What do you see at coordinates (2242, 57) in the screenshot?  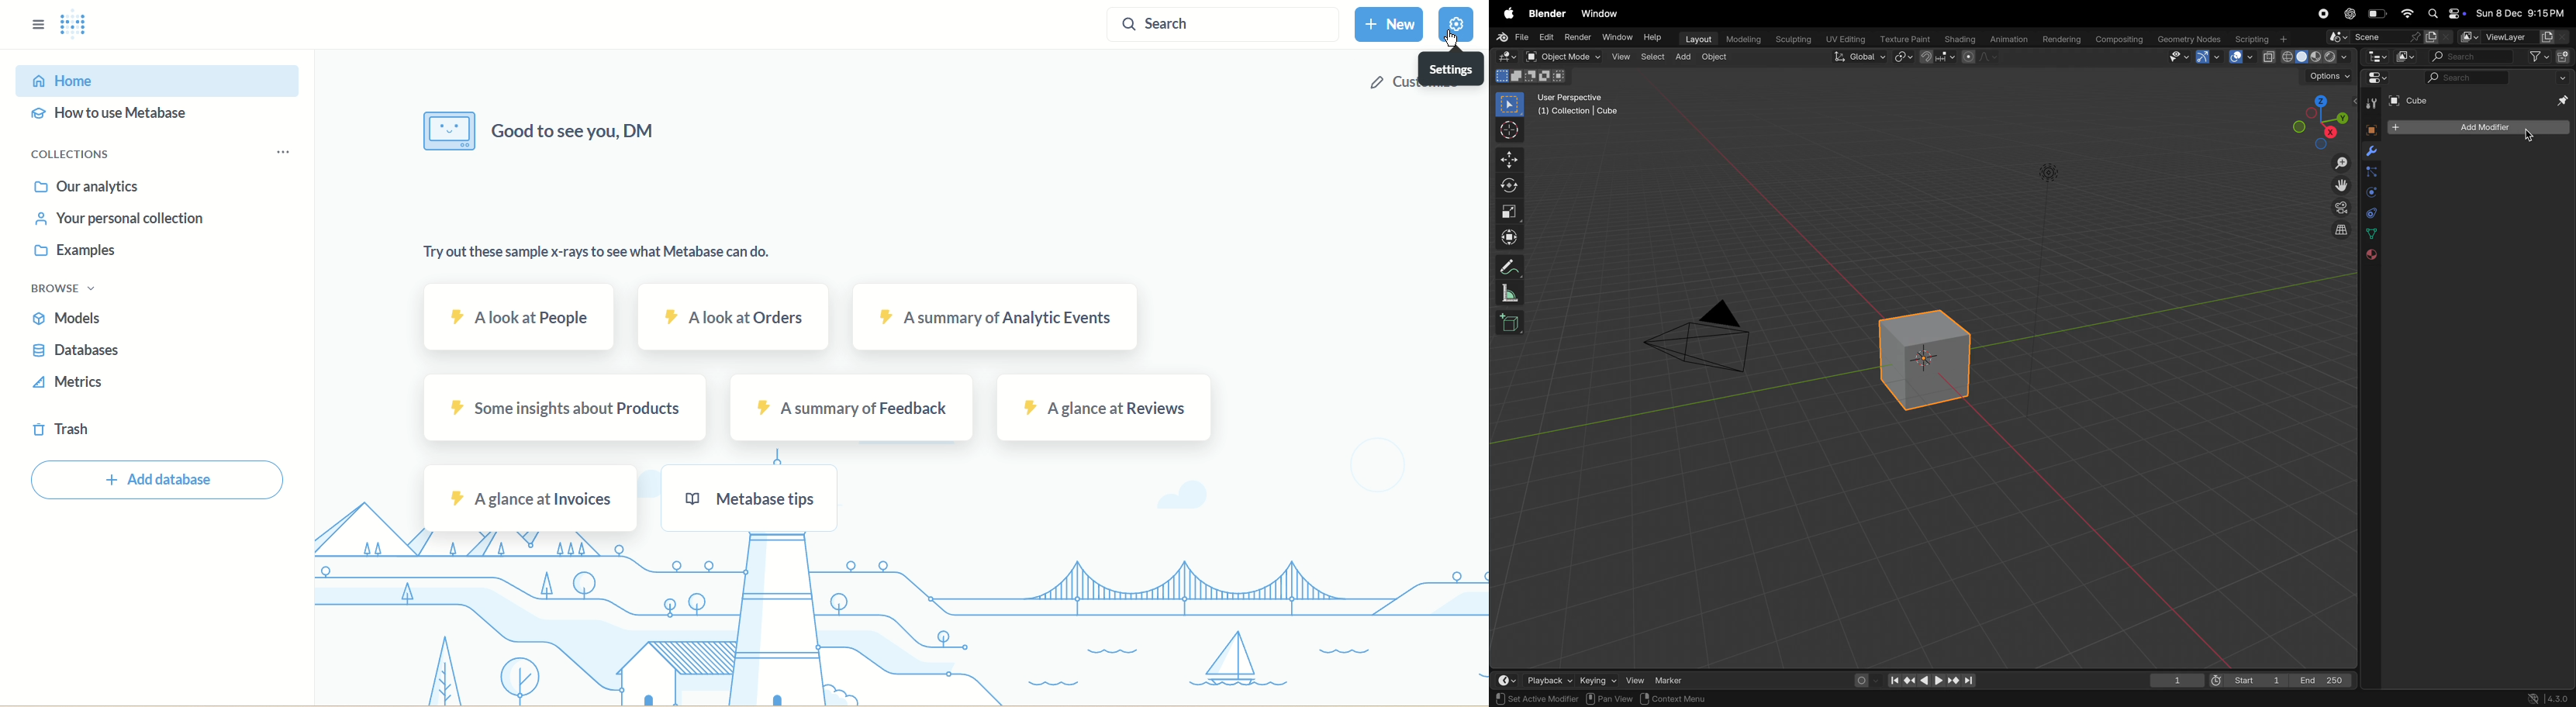 I see `show overlays` at bounding box center [2242, 57].